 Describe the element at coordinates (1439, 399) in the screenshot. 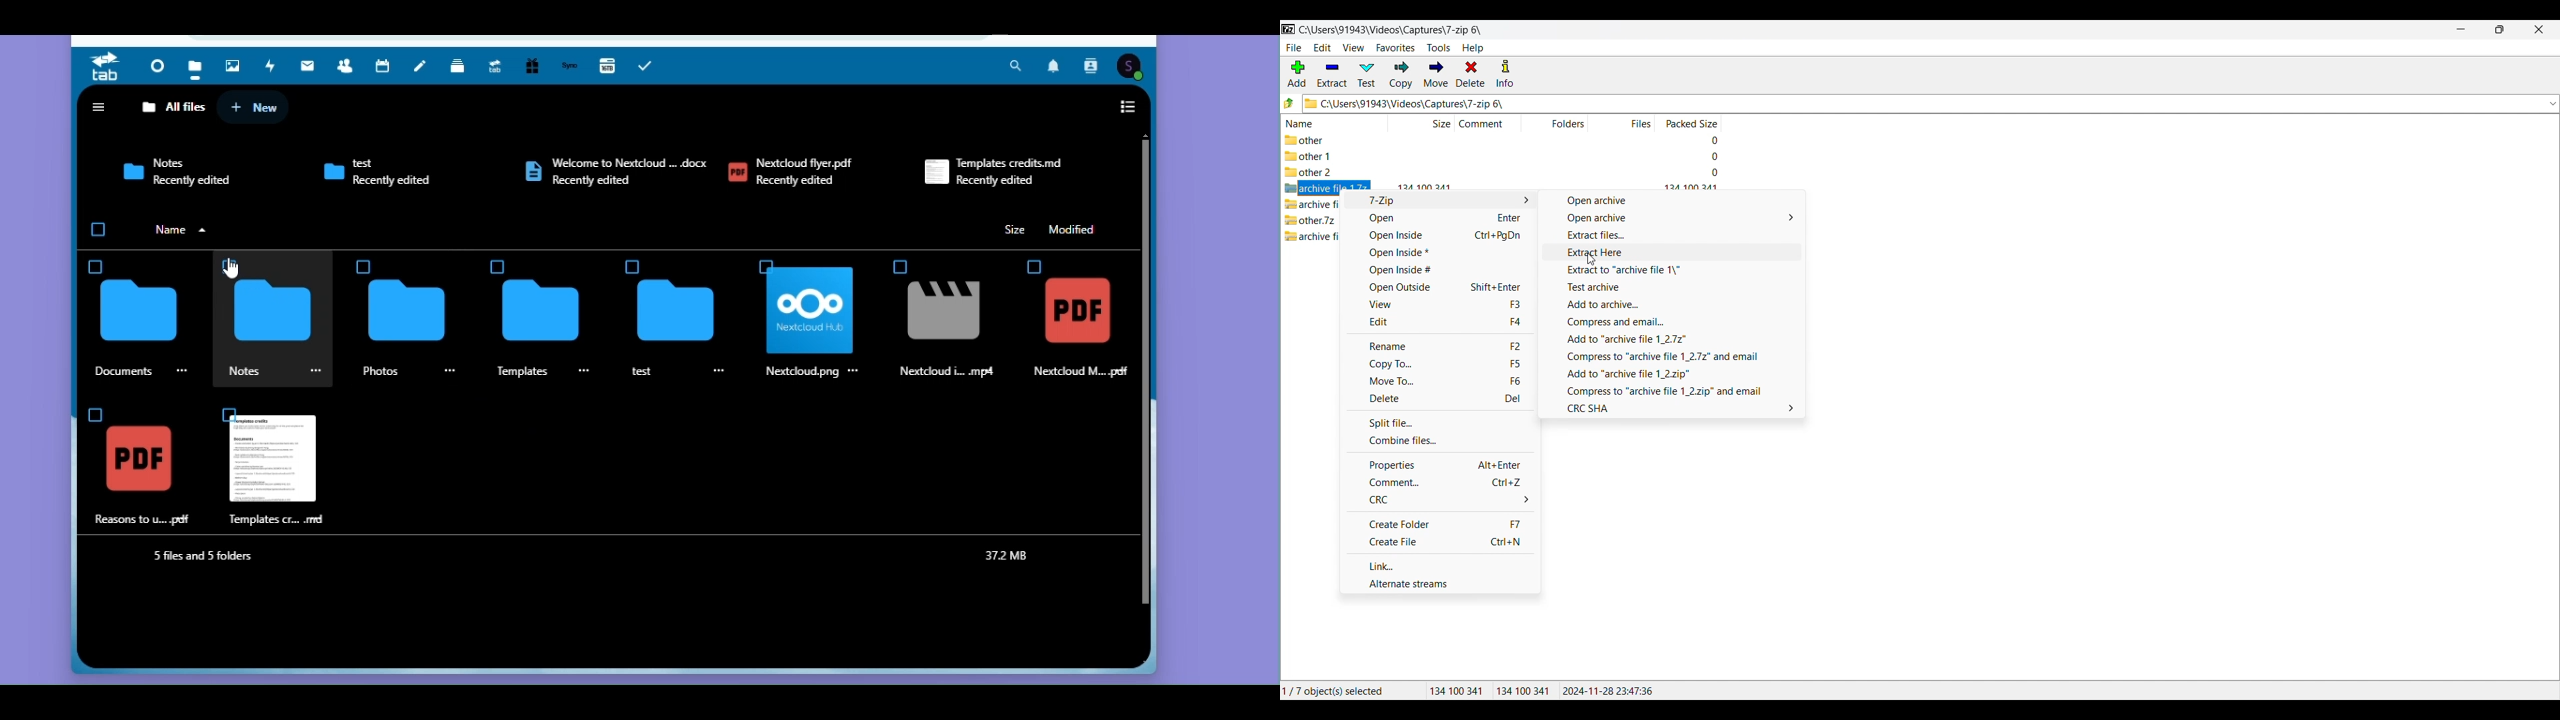

I see `Delete` at that location.